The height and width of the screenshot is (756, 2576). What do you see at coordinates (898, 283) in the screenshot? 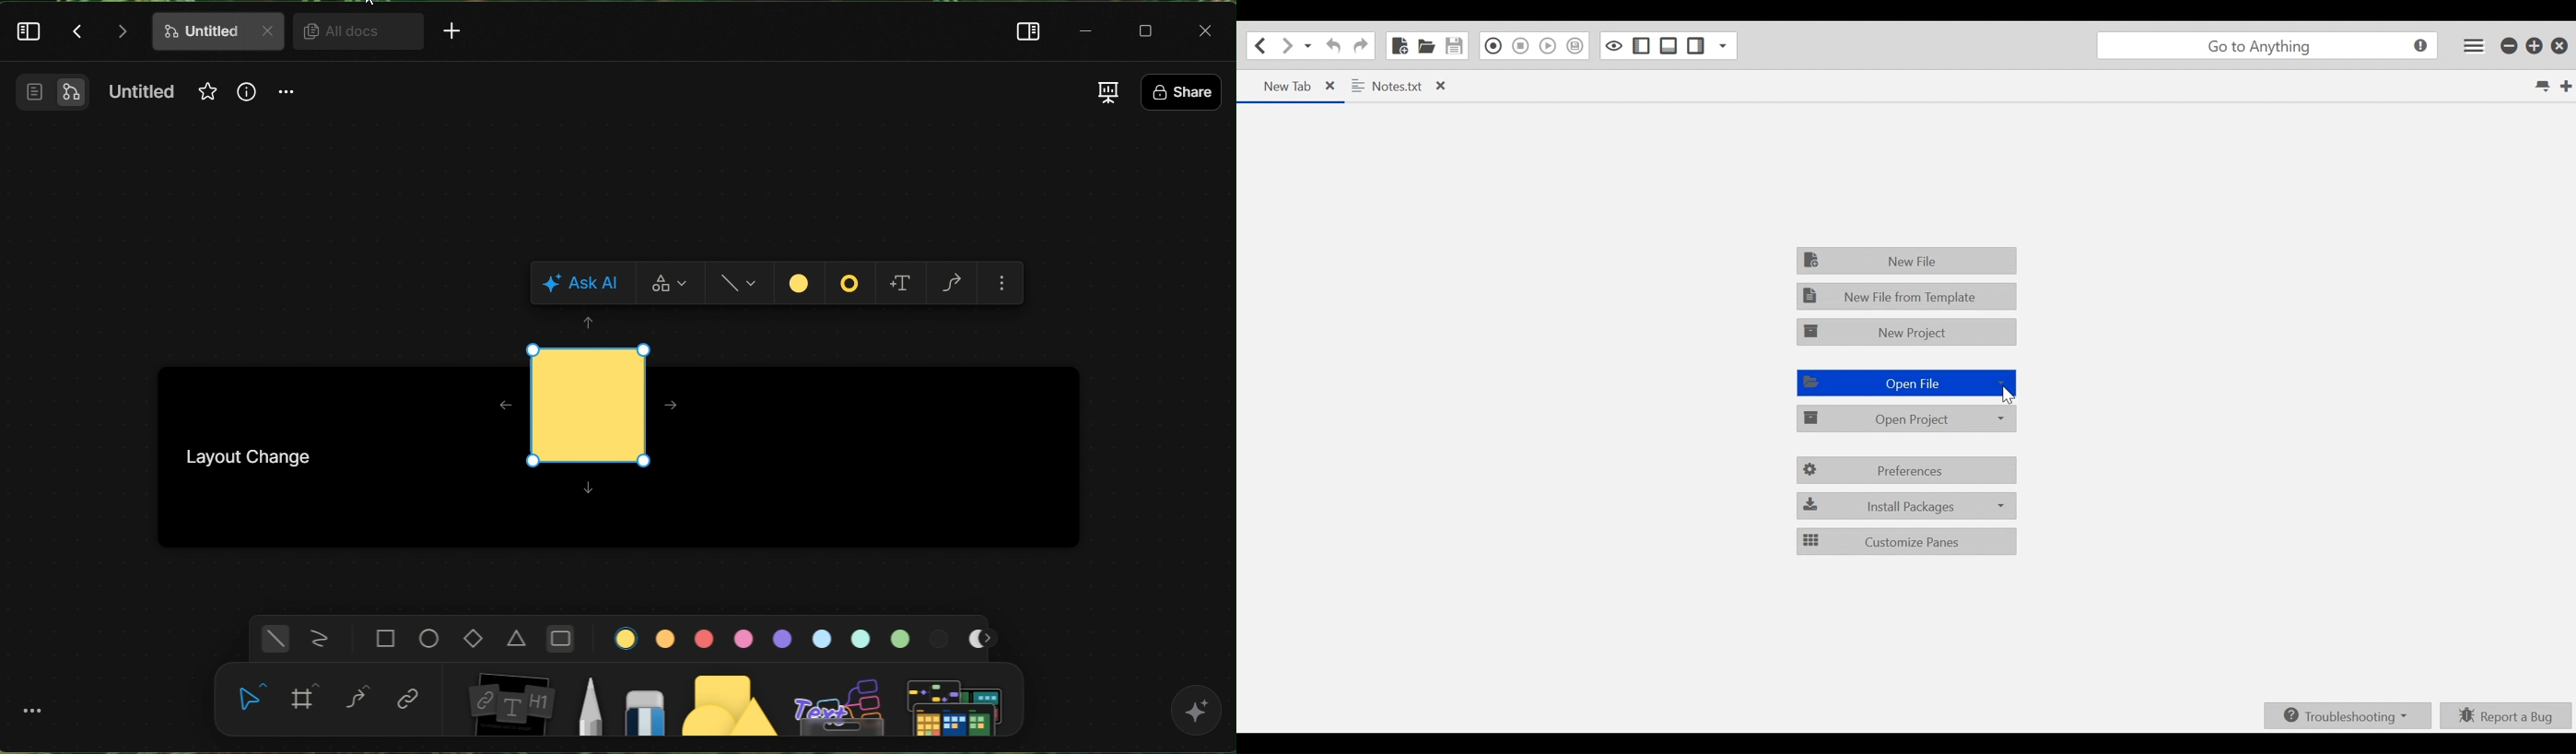
I see `Text` at bounding box center [898, 283].